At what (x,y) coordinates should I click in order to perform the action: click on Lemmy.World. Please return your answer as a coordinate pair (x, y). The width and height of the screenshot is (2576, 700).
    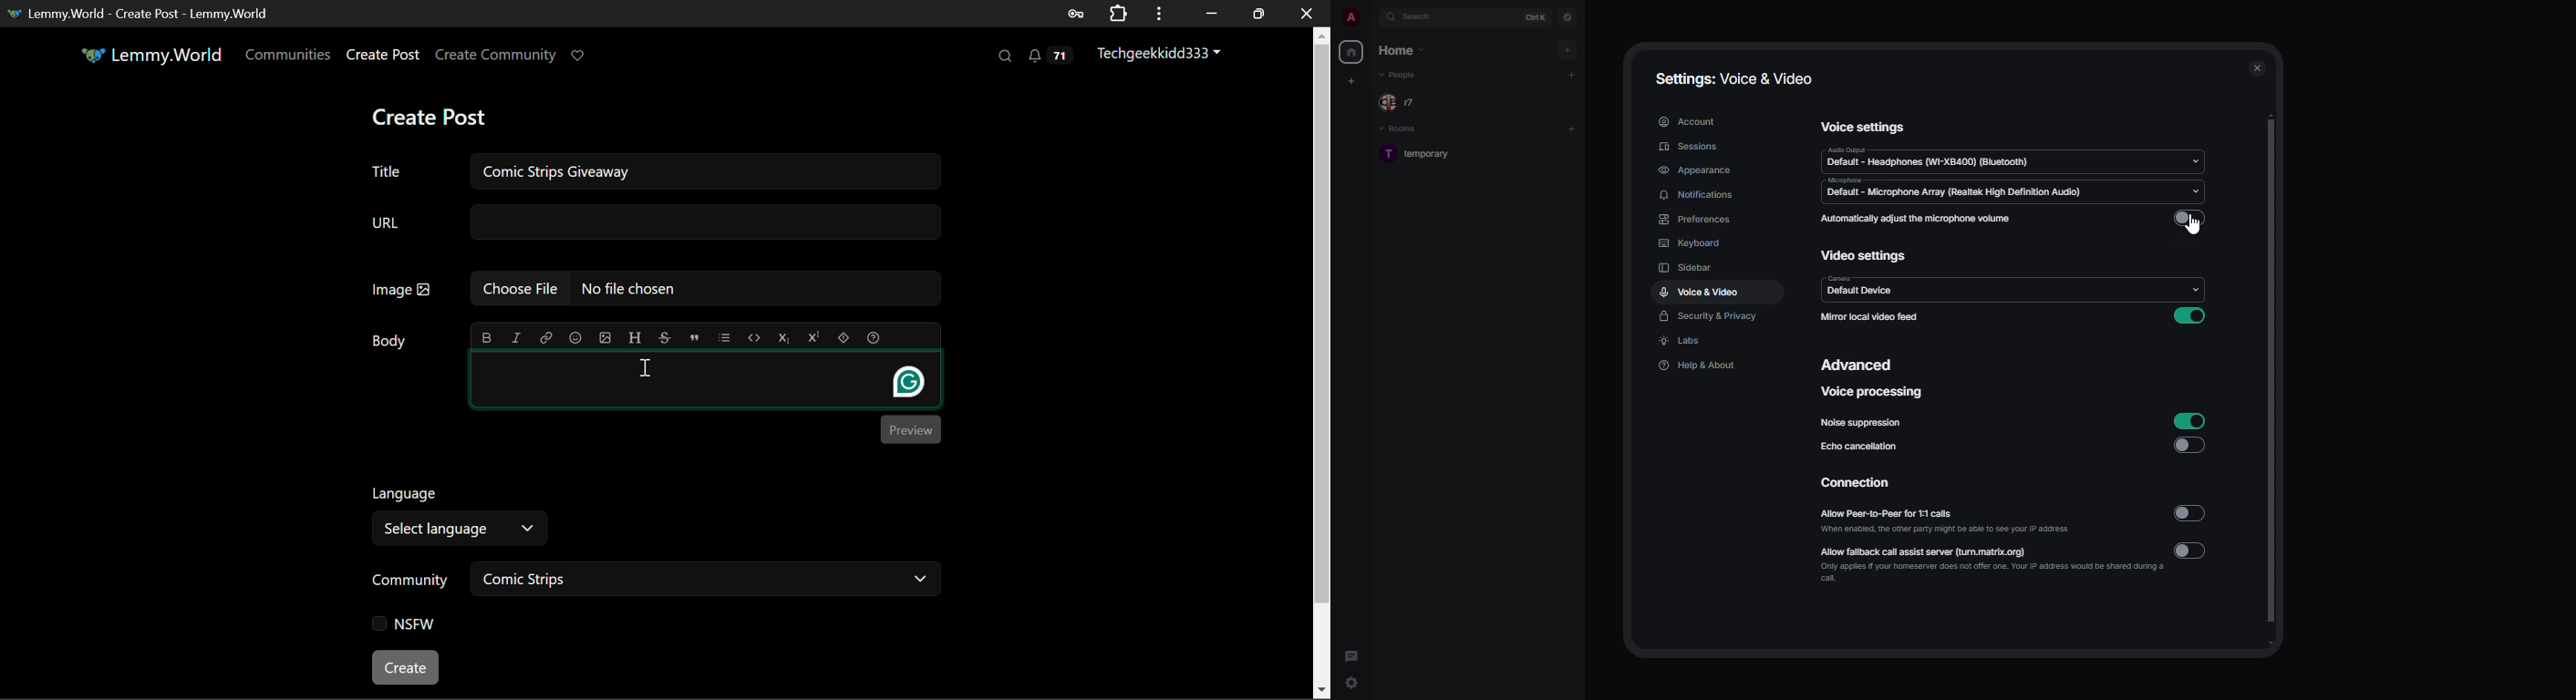
    Looking at the image, I should click on (150, 55).